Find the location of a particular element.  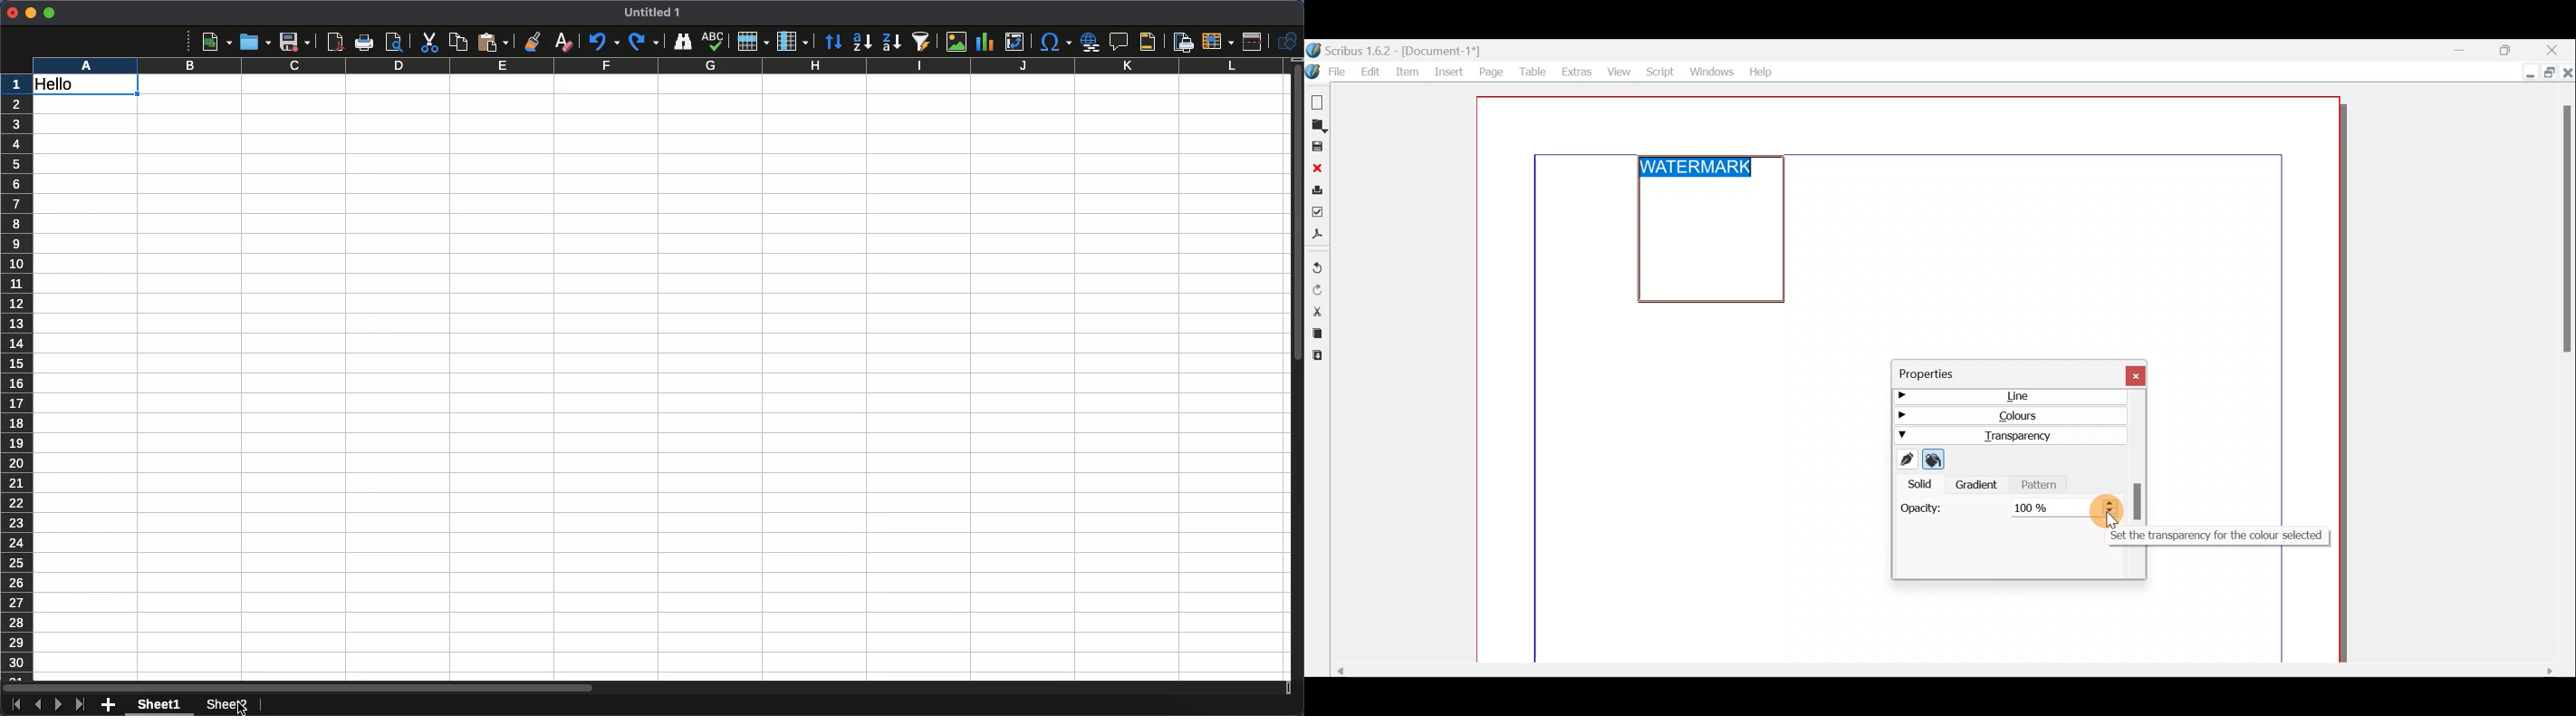

Script is located at coordinates (1661, 70).